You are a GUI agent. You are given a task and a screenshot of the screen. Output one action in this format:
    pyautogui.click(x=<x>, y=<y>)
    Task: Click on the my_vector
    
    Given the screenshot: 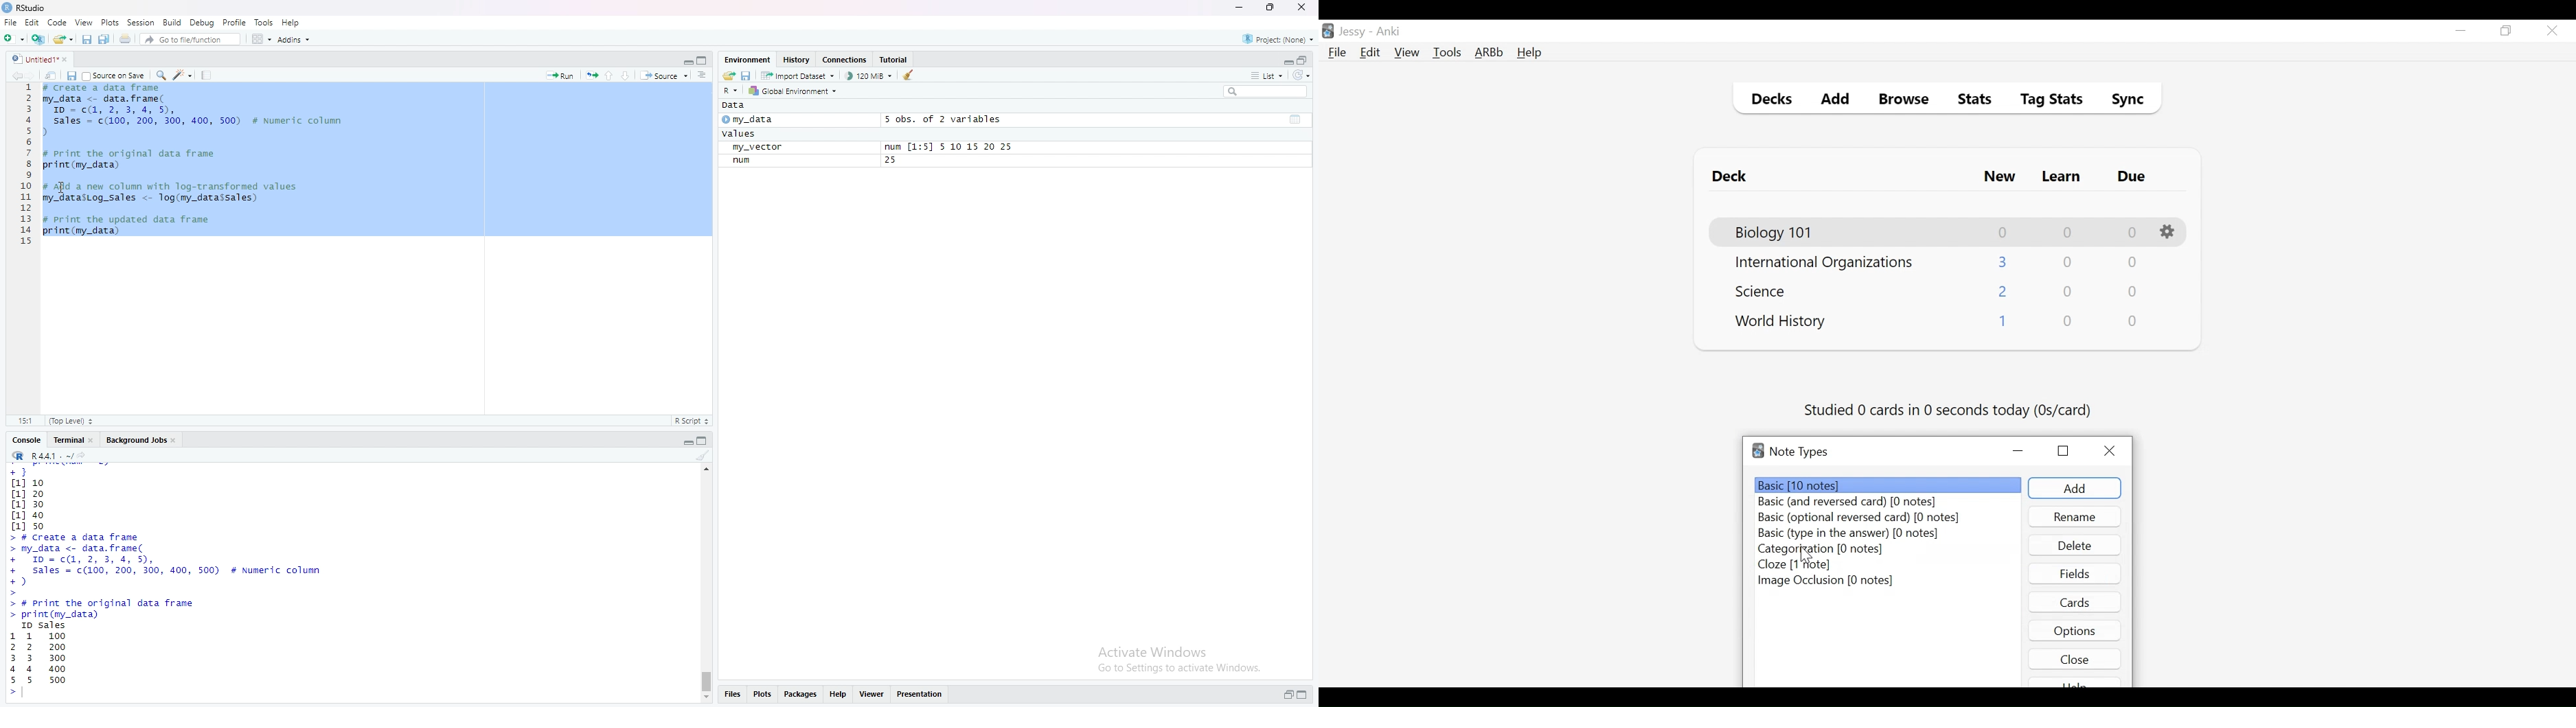 What is the action you would take?
    pyautogui.click(x=764, y=148)
    